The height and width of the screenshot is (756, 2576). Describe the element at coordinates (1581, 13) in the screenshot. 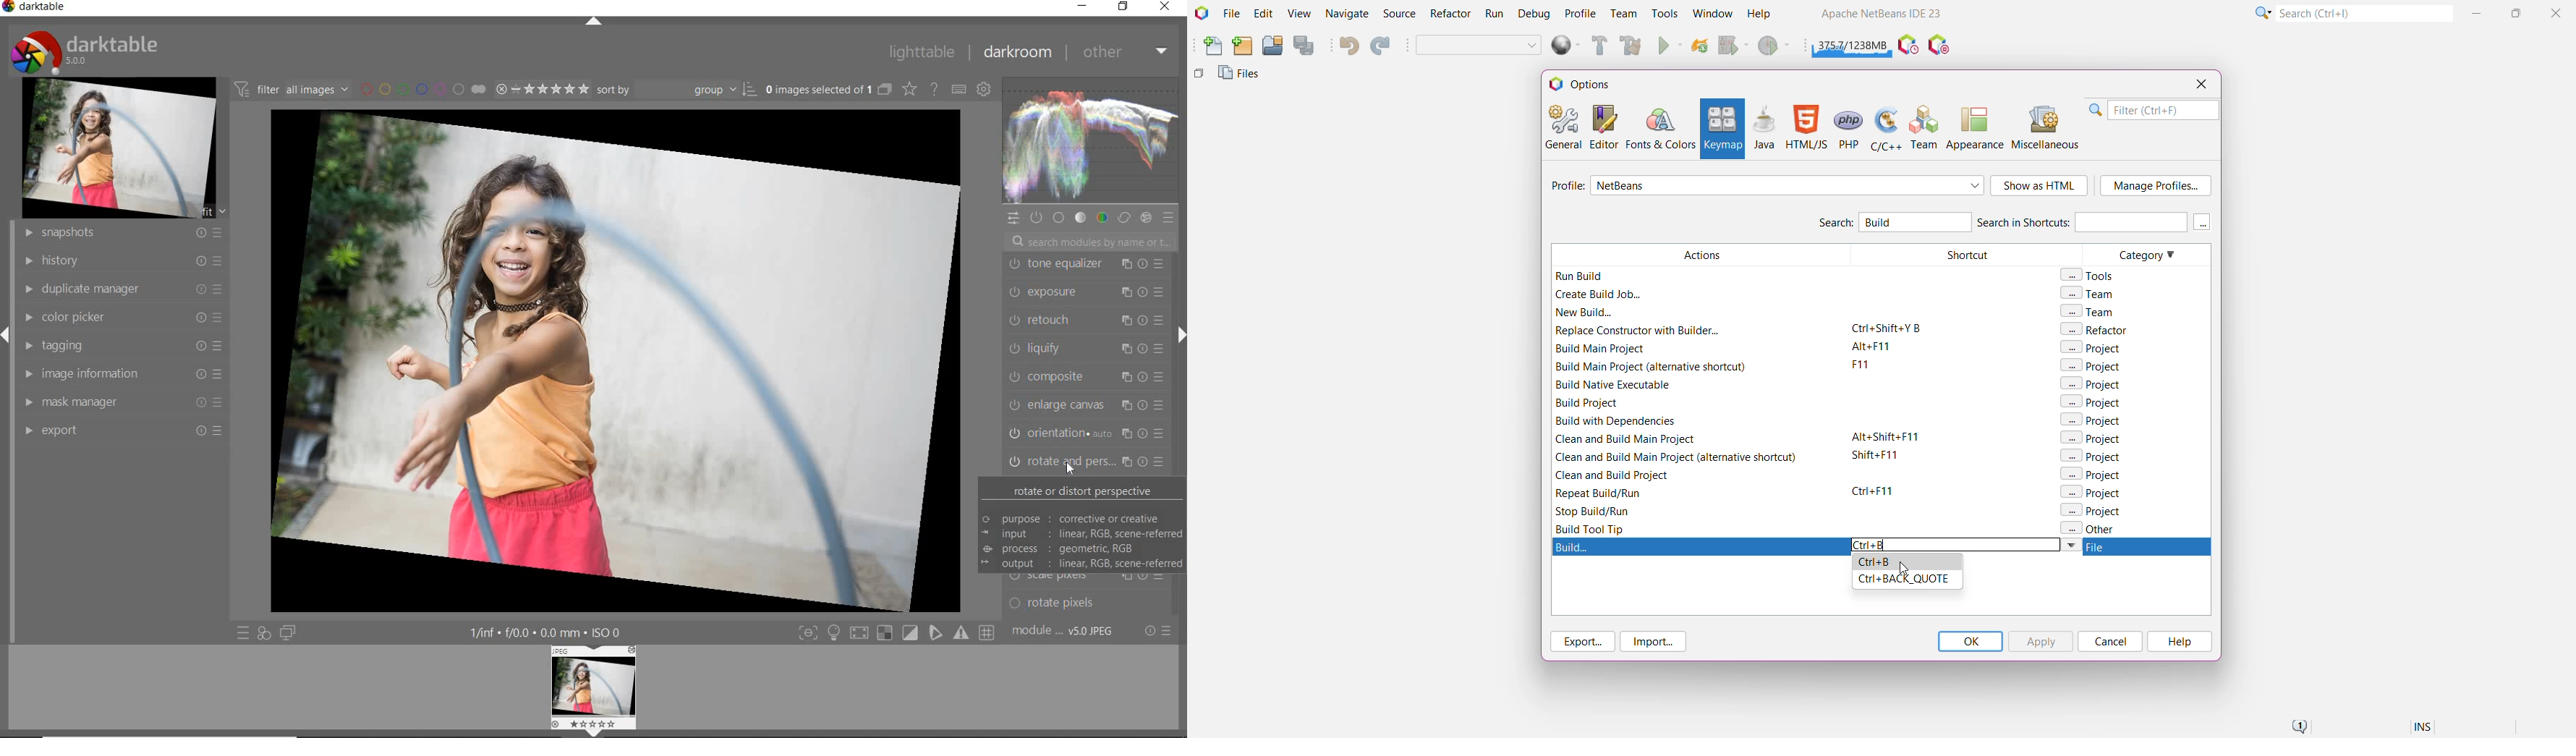

I see `Profile` at that location.